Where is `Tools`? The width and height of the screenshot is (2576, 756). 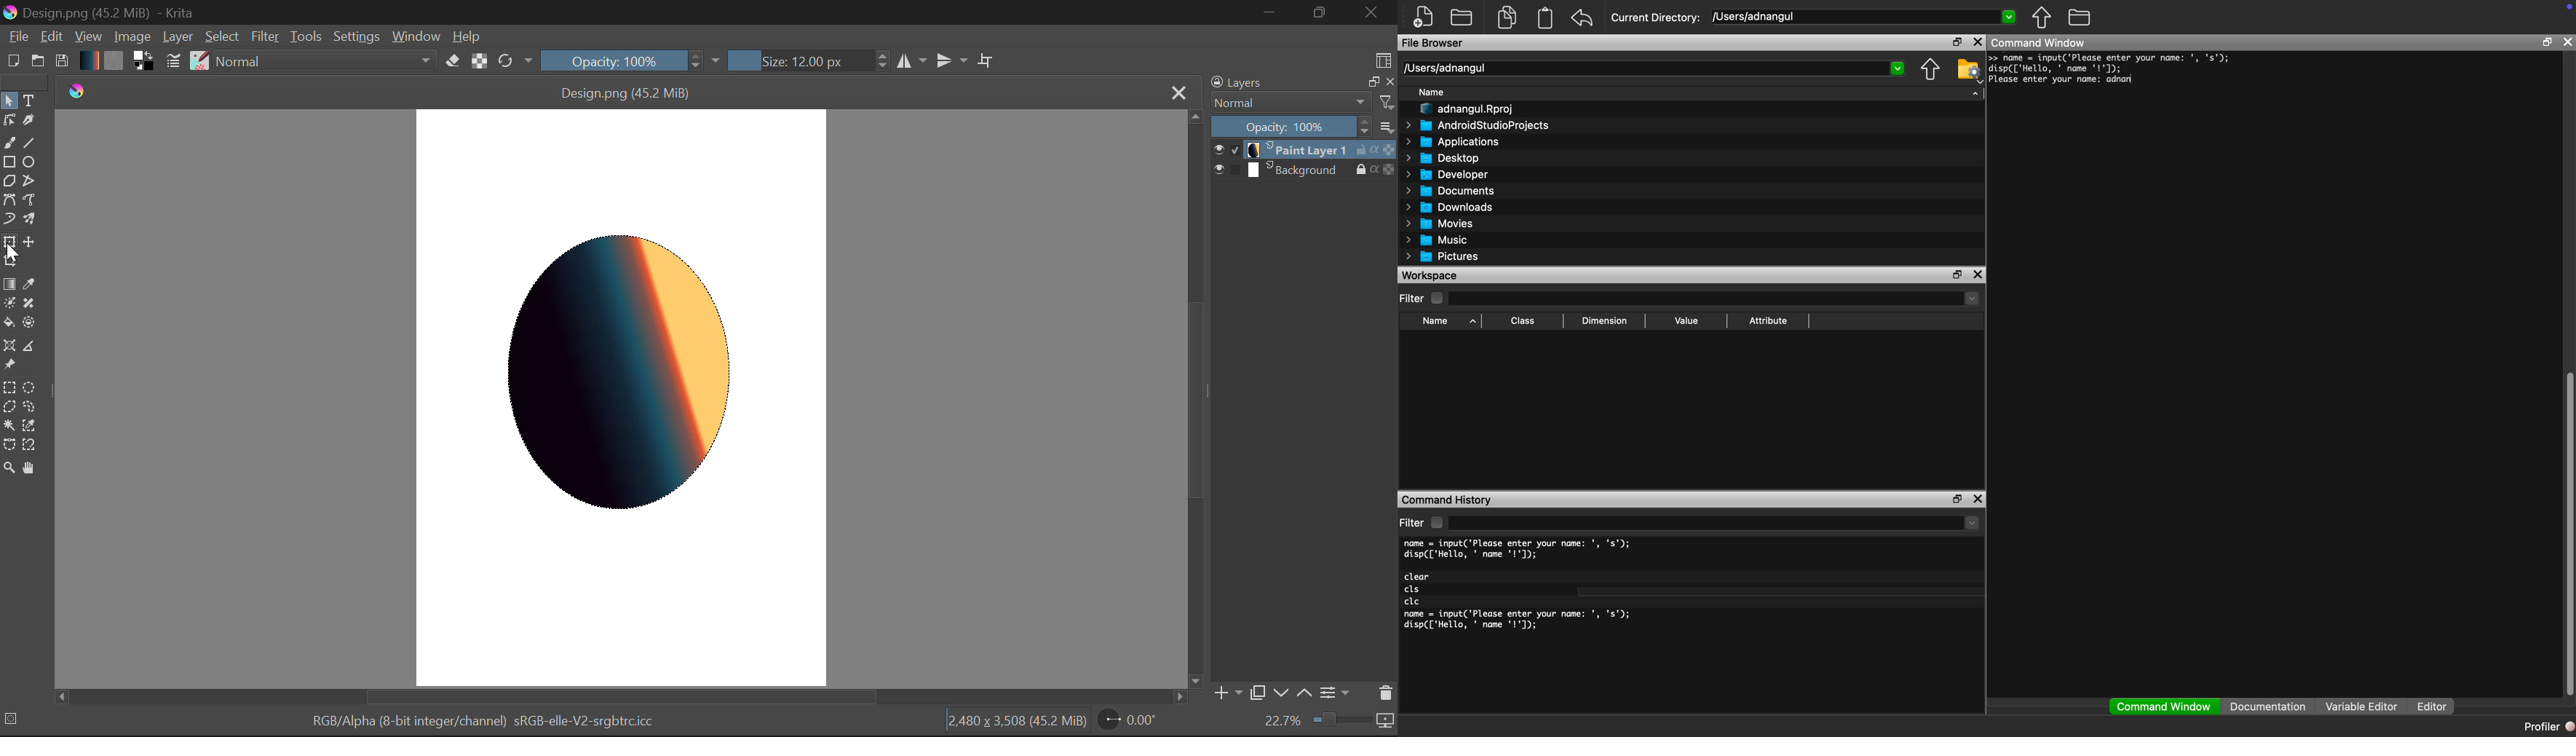 Tools is located at coordinates (306, 35).